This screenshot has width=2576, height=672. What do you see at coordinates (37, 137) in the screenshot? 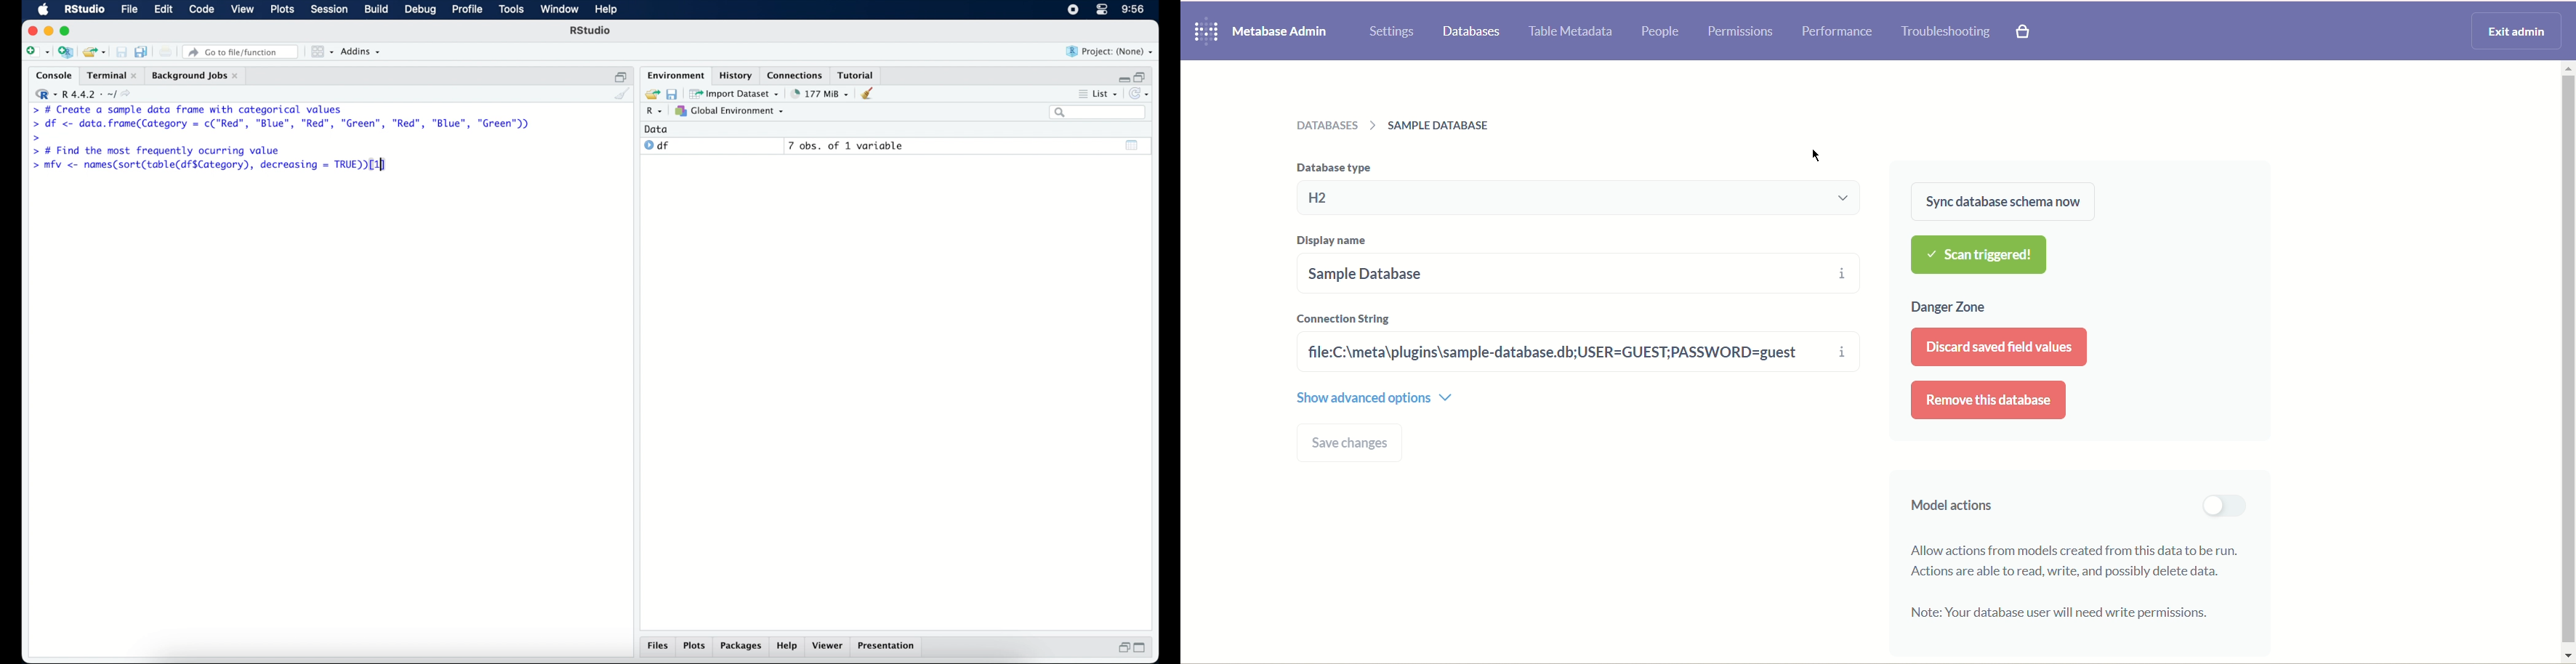
I see `command prompt` at bounding box center [37, 137].